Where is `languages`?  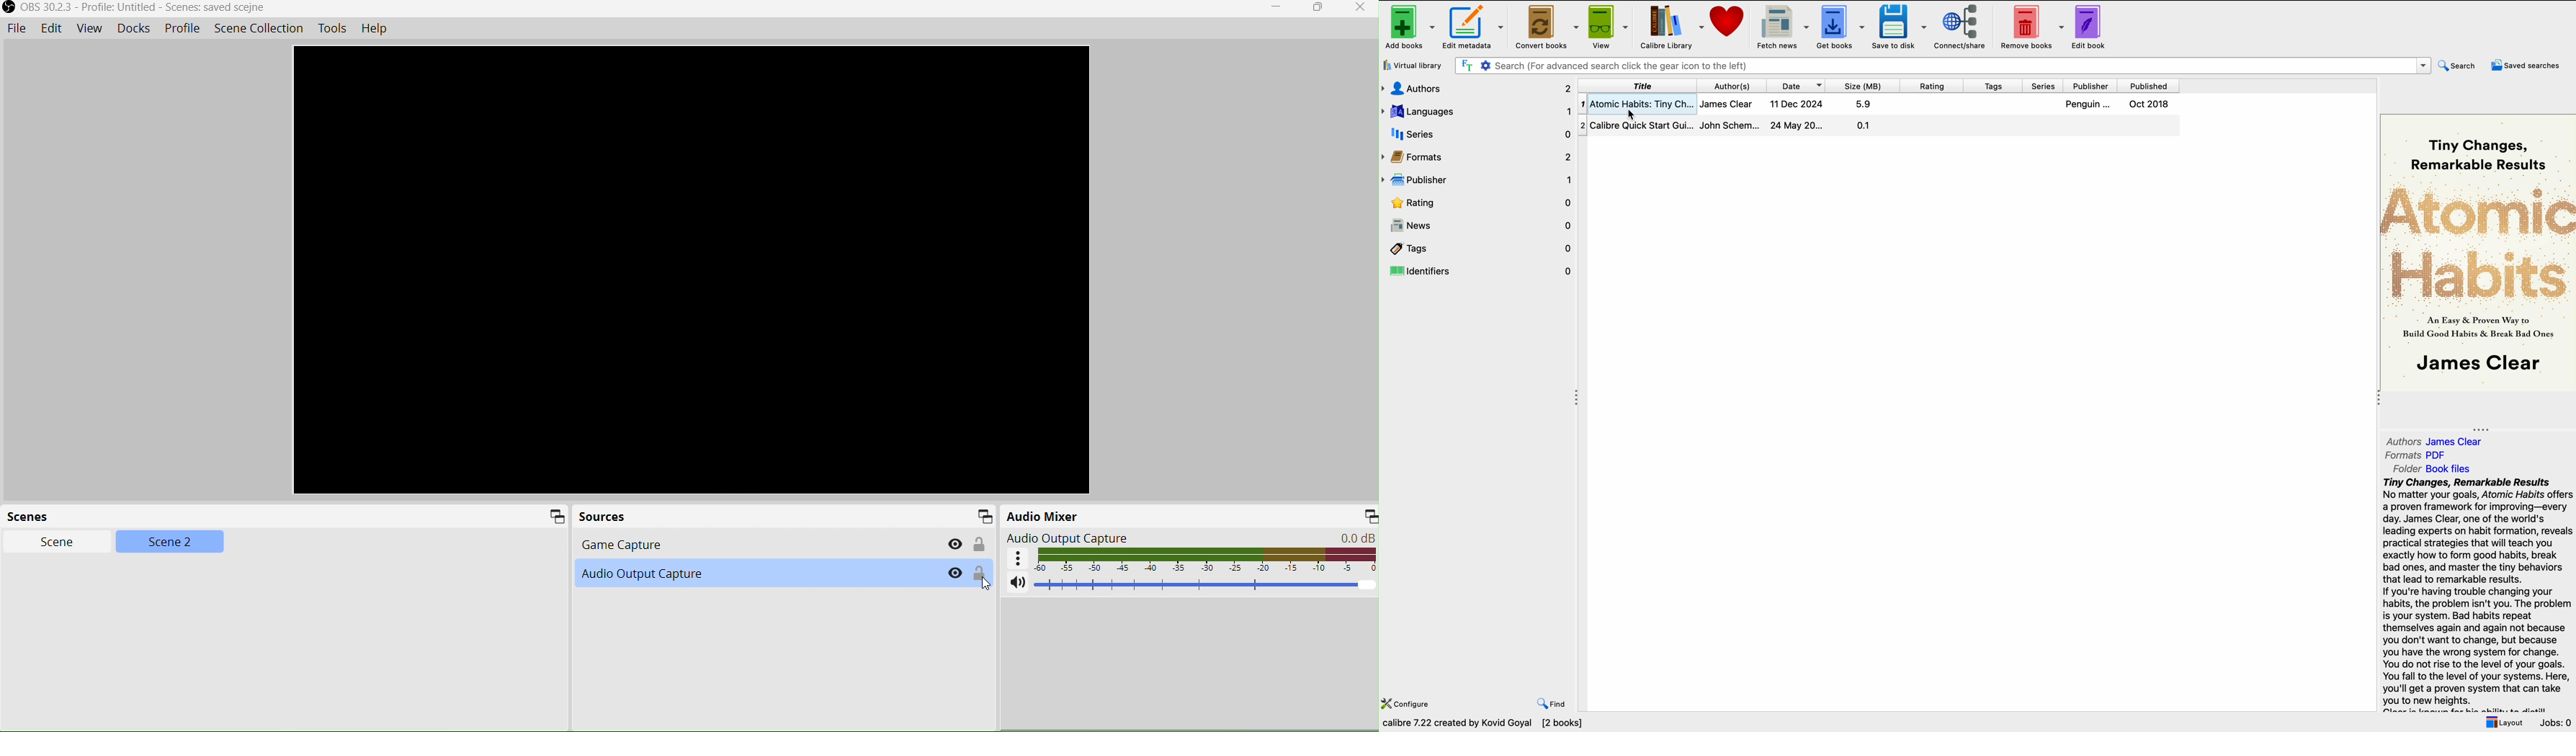
languages is located at coordinates (1477, 109).